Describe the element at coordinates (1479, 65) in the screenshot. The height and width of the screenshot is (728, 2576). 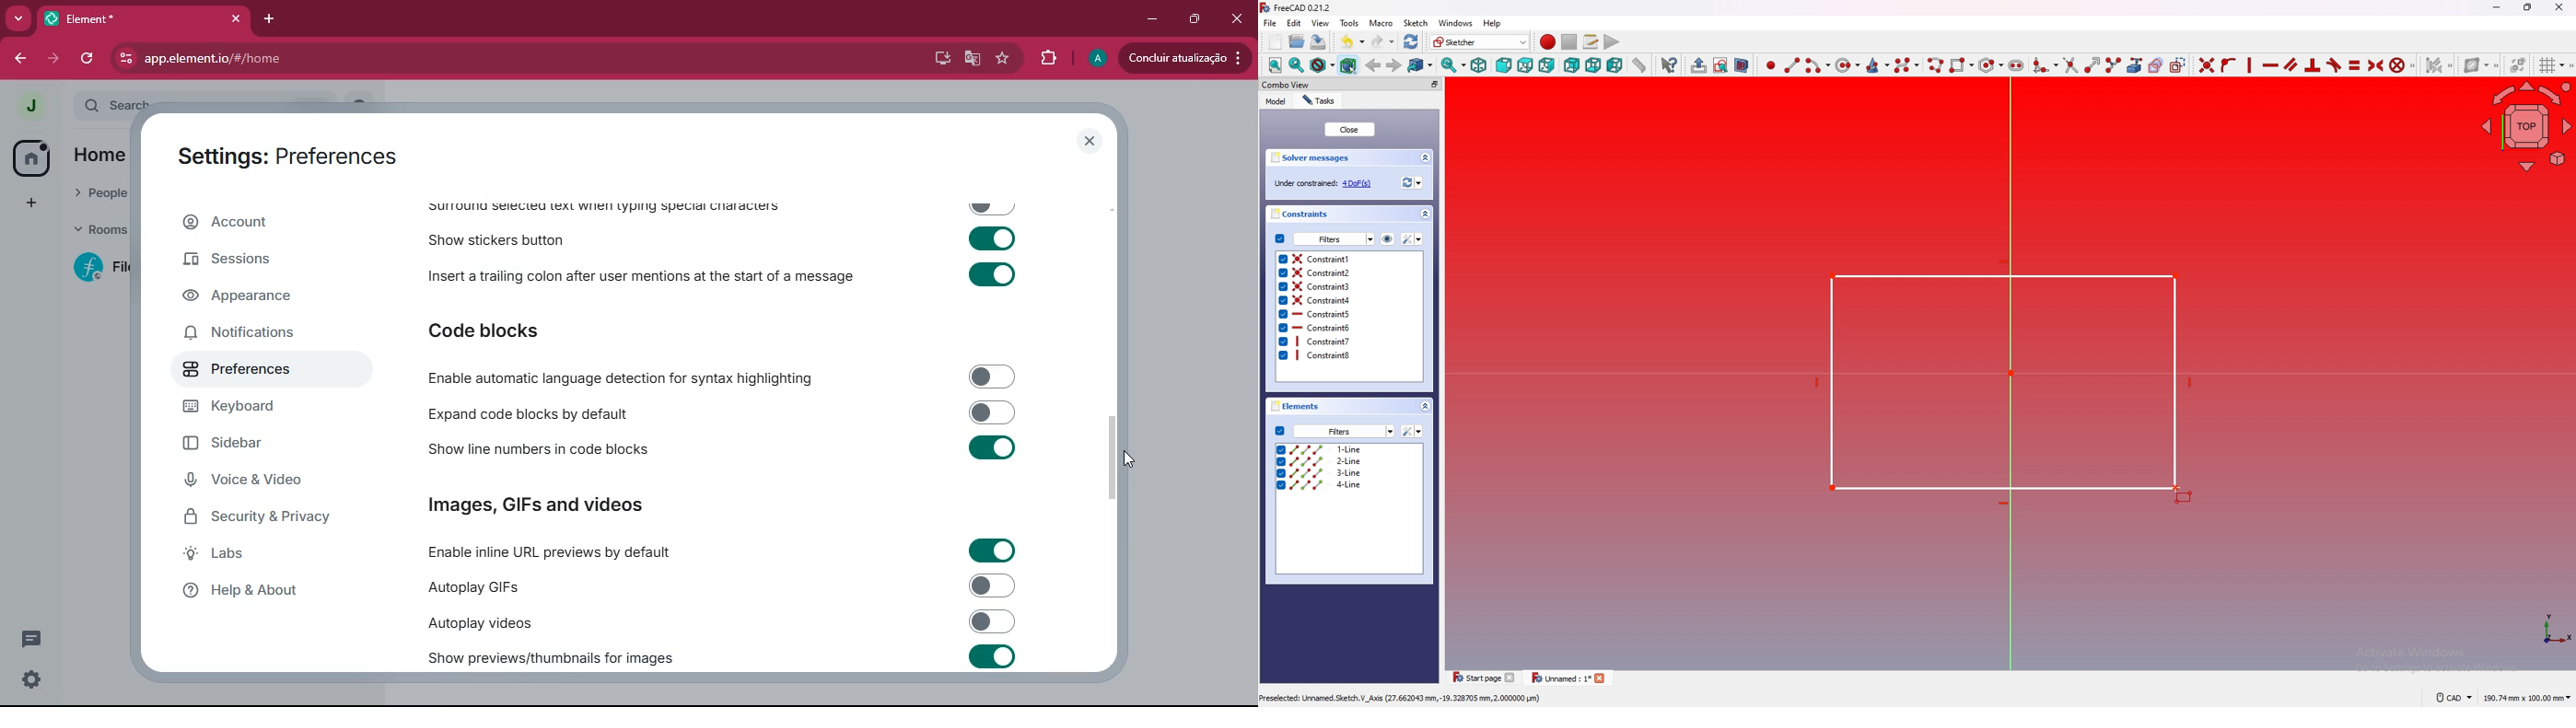
I see `isometric` at that location.